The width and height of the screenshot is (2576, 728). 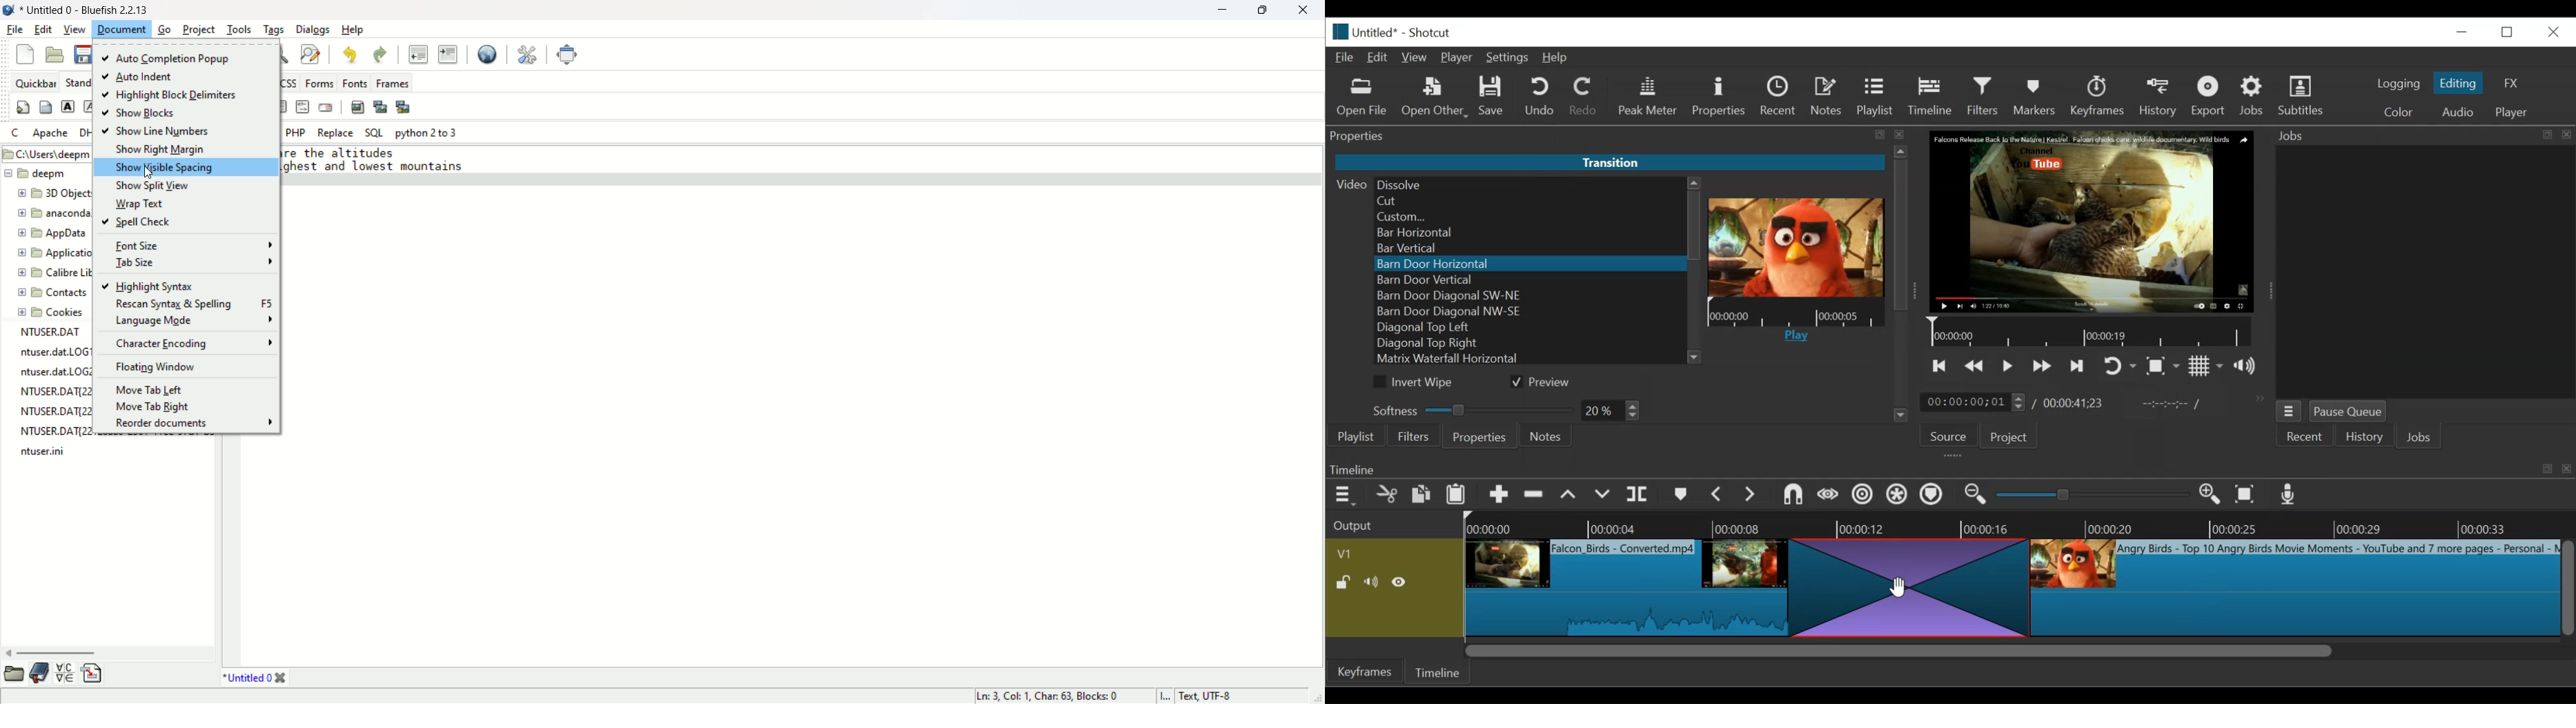 What do you see at coordinates (76, 81) in the screenshot?
I see `standard` at bounding box center [76, 81].